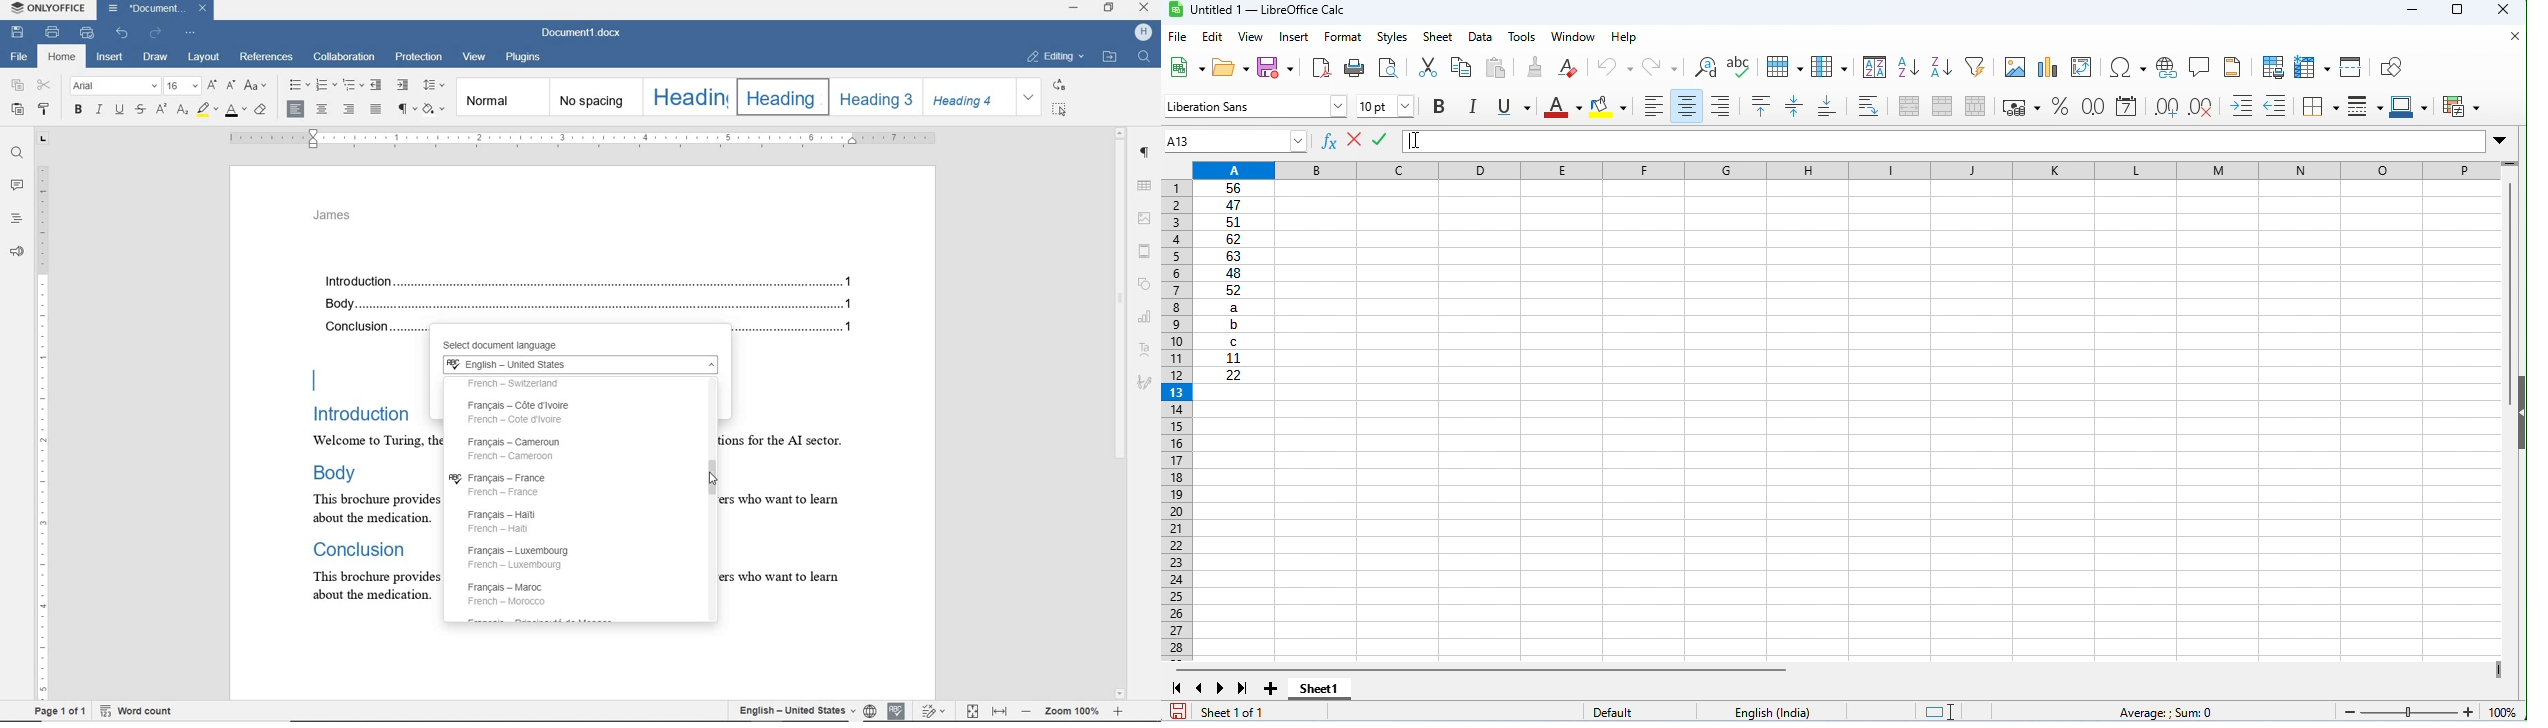 Image resolution: width=2548 pixels, height=728 pixels. What do you see at coordinates (2499, 141) in the screenshot?
I see `Expand/Collapse` at bounding box center [2499, 141].